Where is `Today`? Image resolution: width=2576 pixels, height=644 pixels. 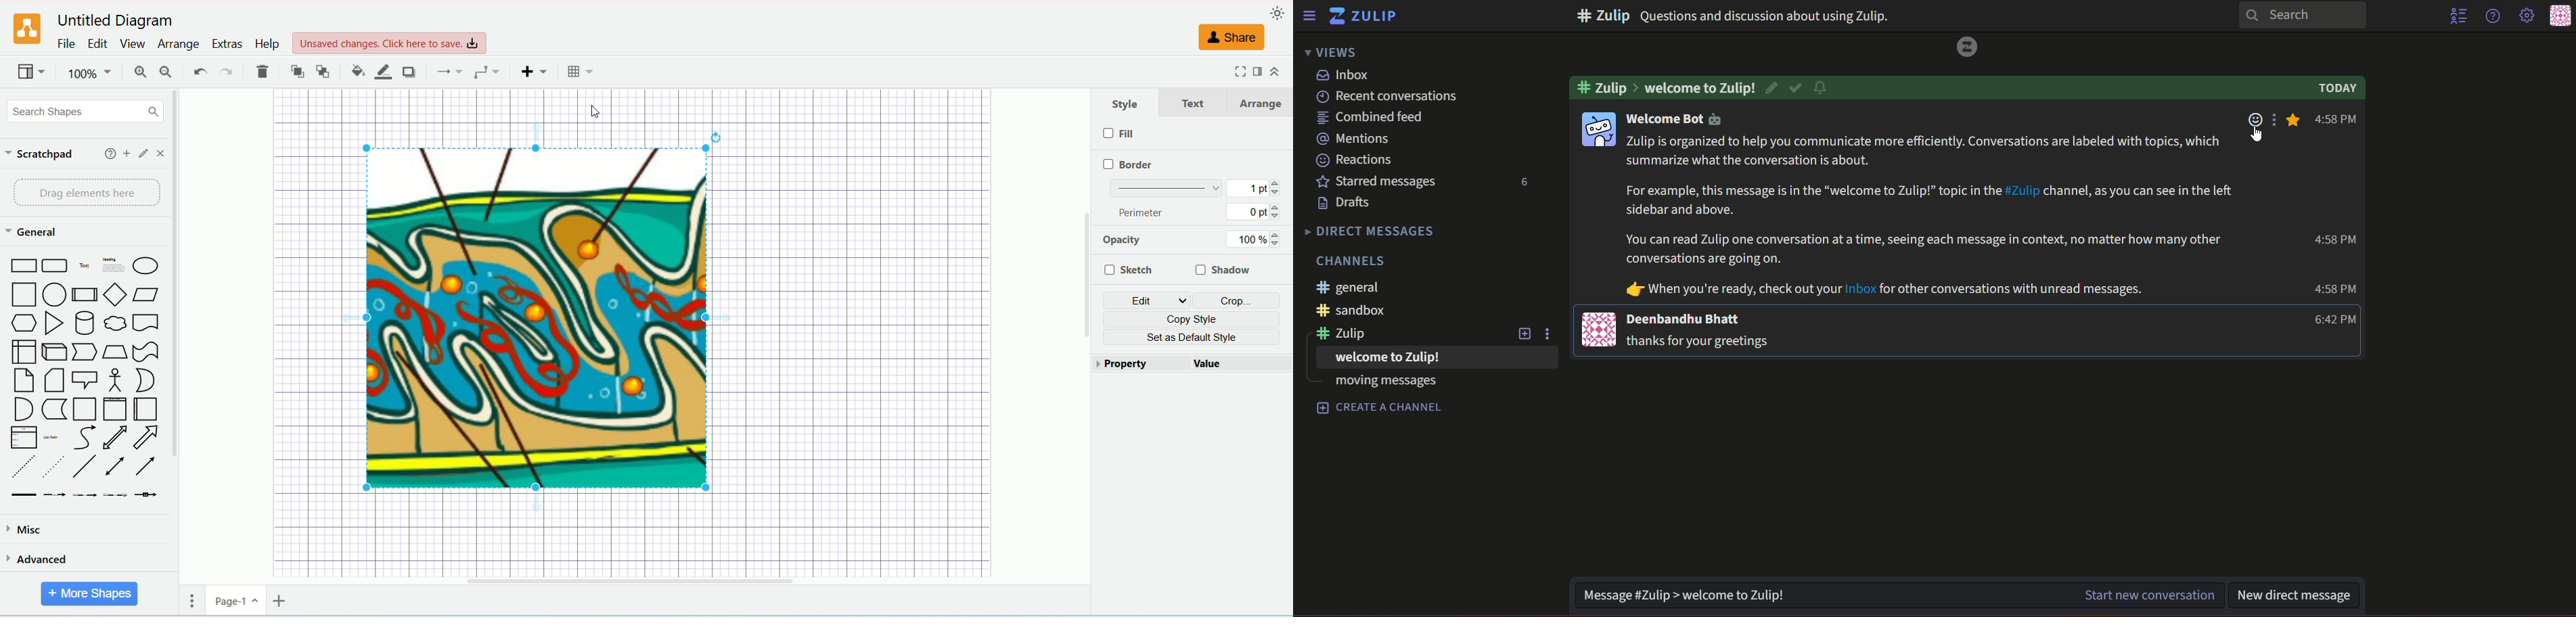 Today is located at coordinates (2336, 88).